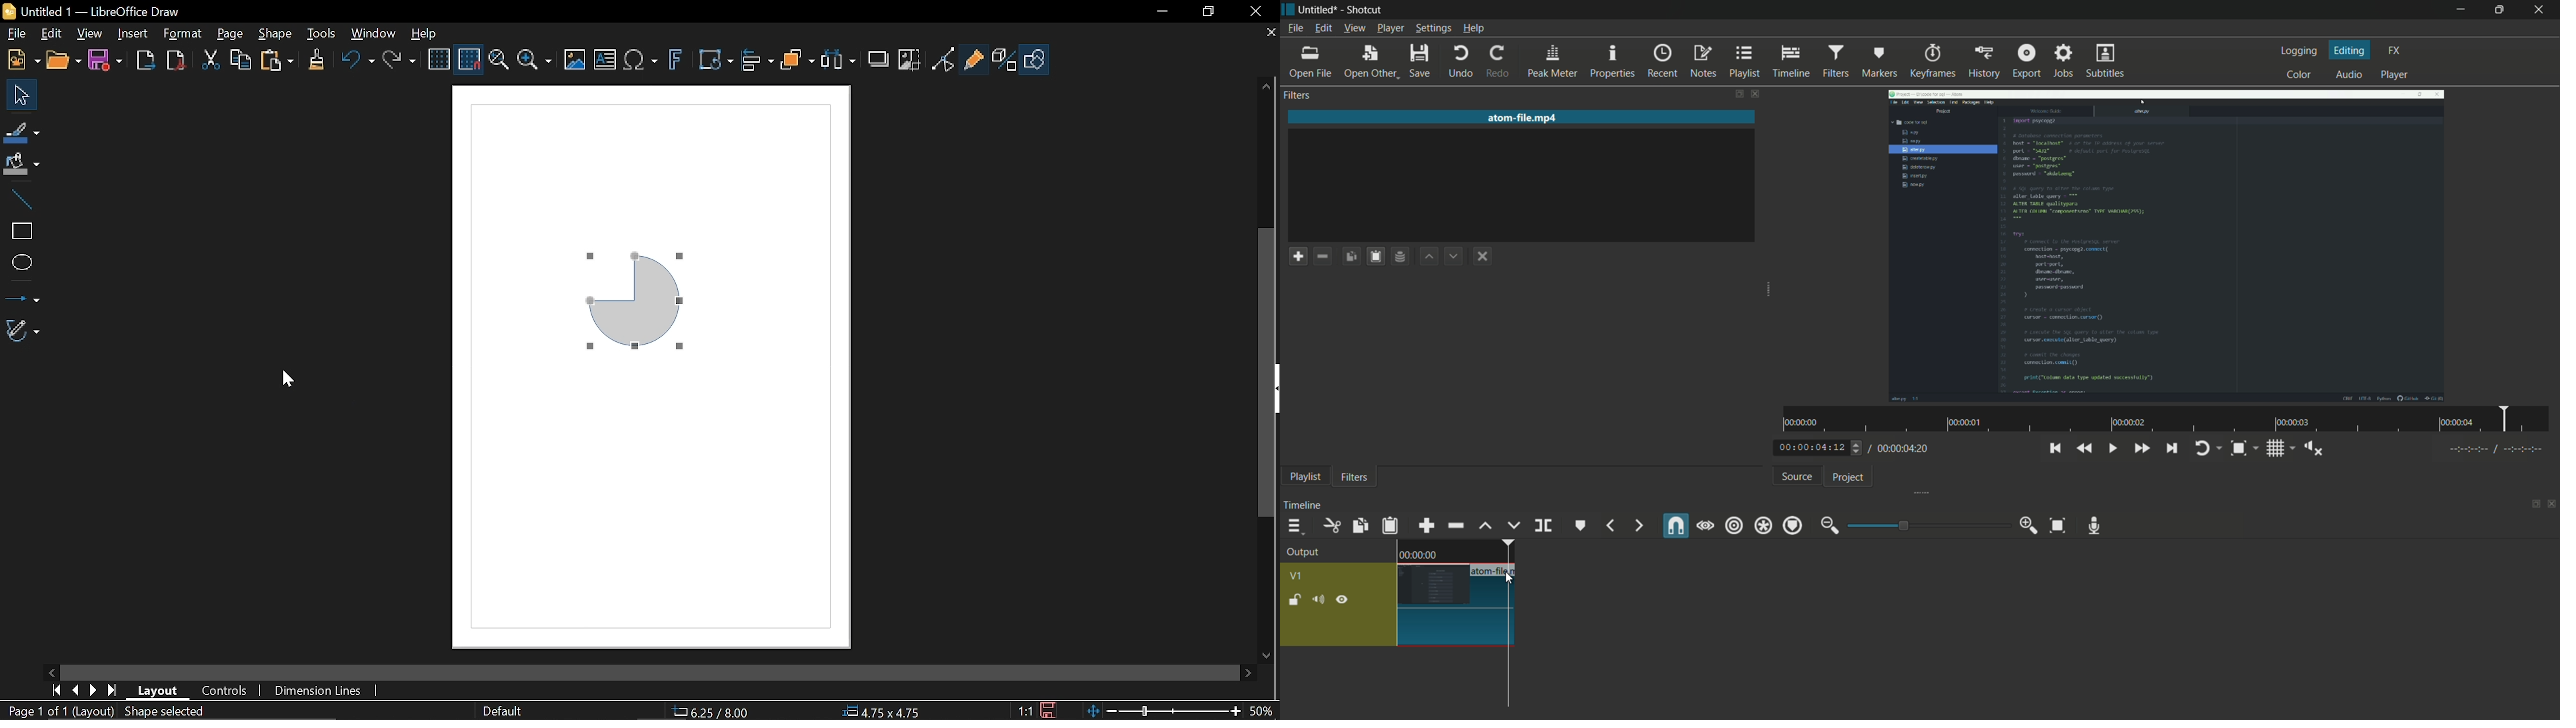 Image resolution: width=2576 pixels, height=728 pixels. I want to click on open, so click(63, 61).